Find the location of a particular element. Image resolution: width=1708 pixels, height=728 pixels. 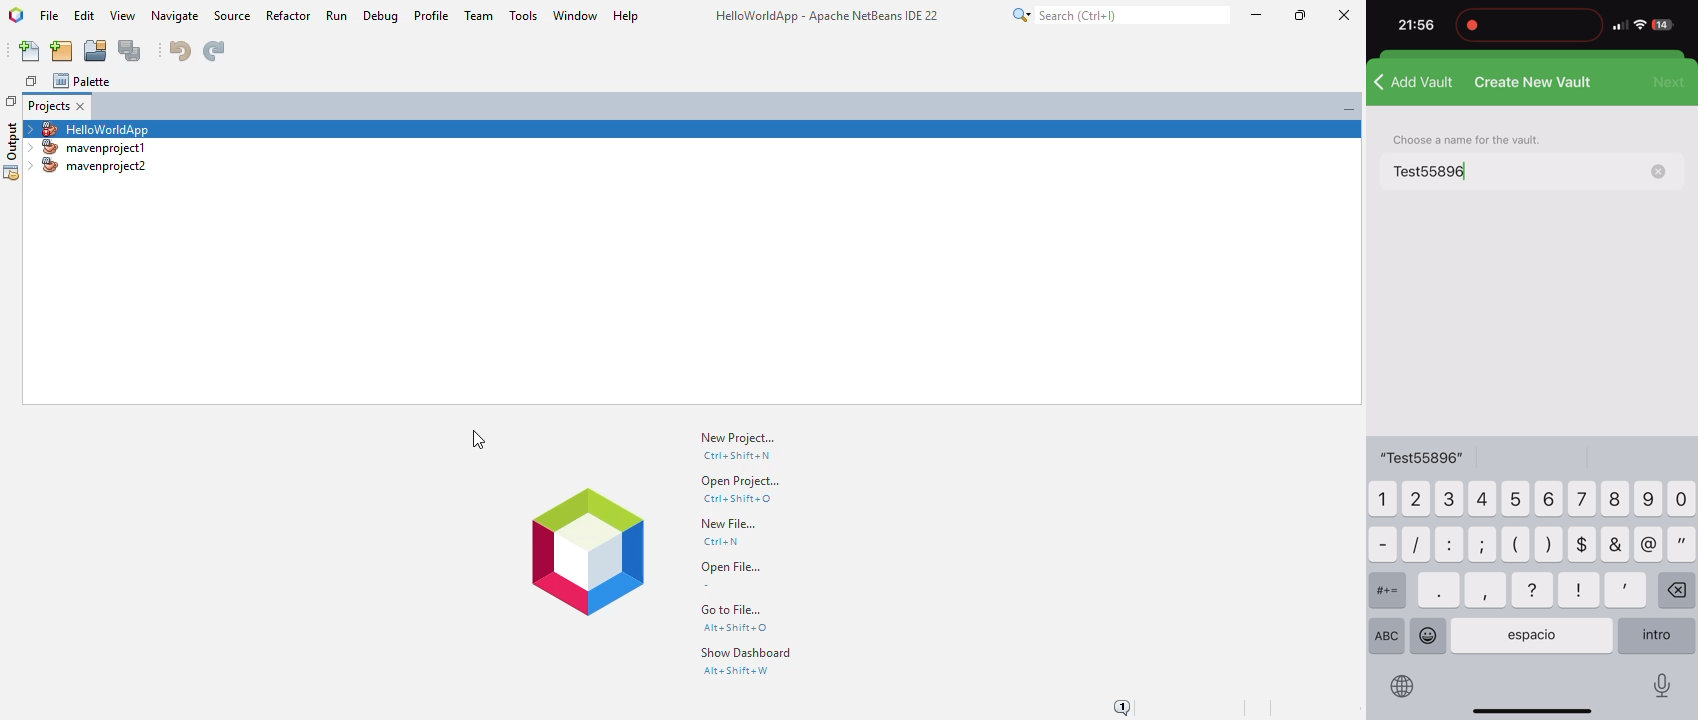

save all is located at coordinates (131, 51).